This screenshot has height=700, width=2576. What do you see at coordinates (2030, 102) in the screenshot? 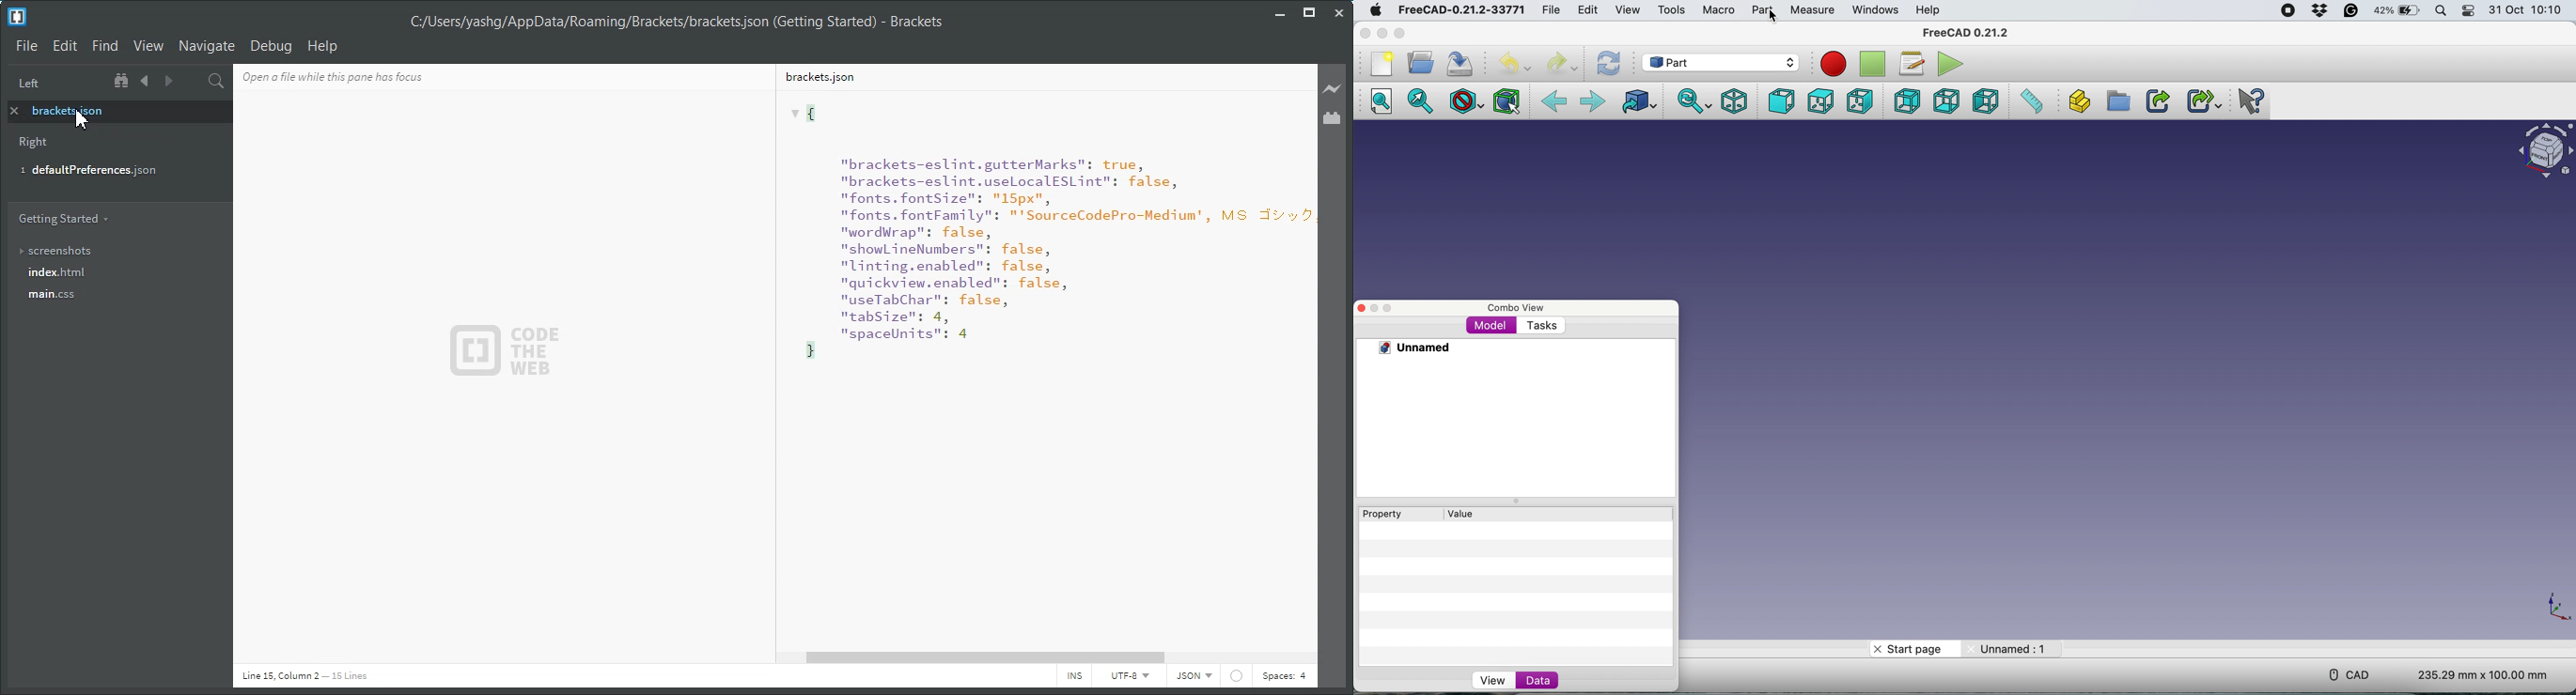
I see `Measure distance` at bounding box center [2030, 102].